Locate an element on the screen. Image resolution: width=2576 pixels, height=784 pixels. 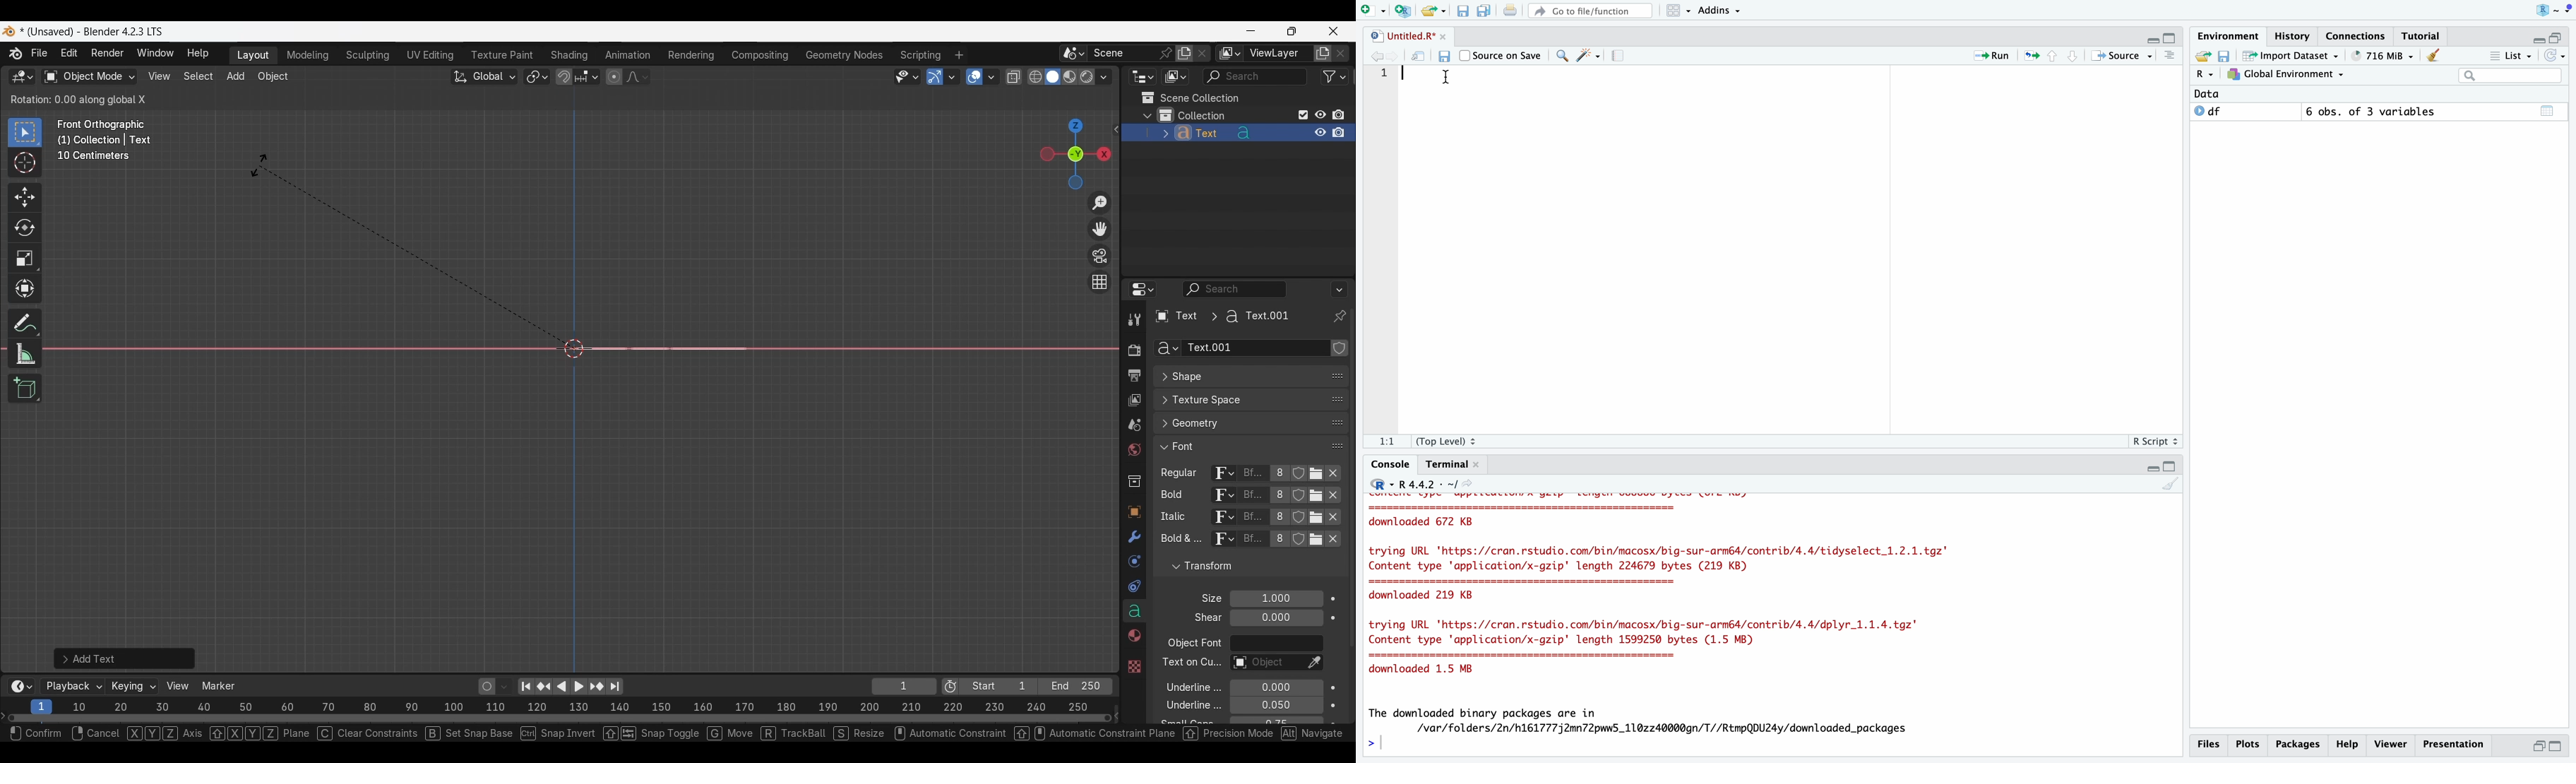
View menu is located at coordinates (158, 76).